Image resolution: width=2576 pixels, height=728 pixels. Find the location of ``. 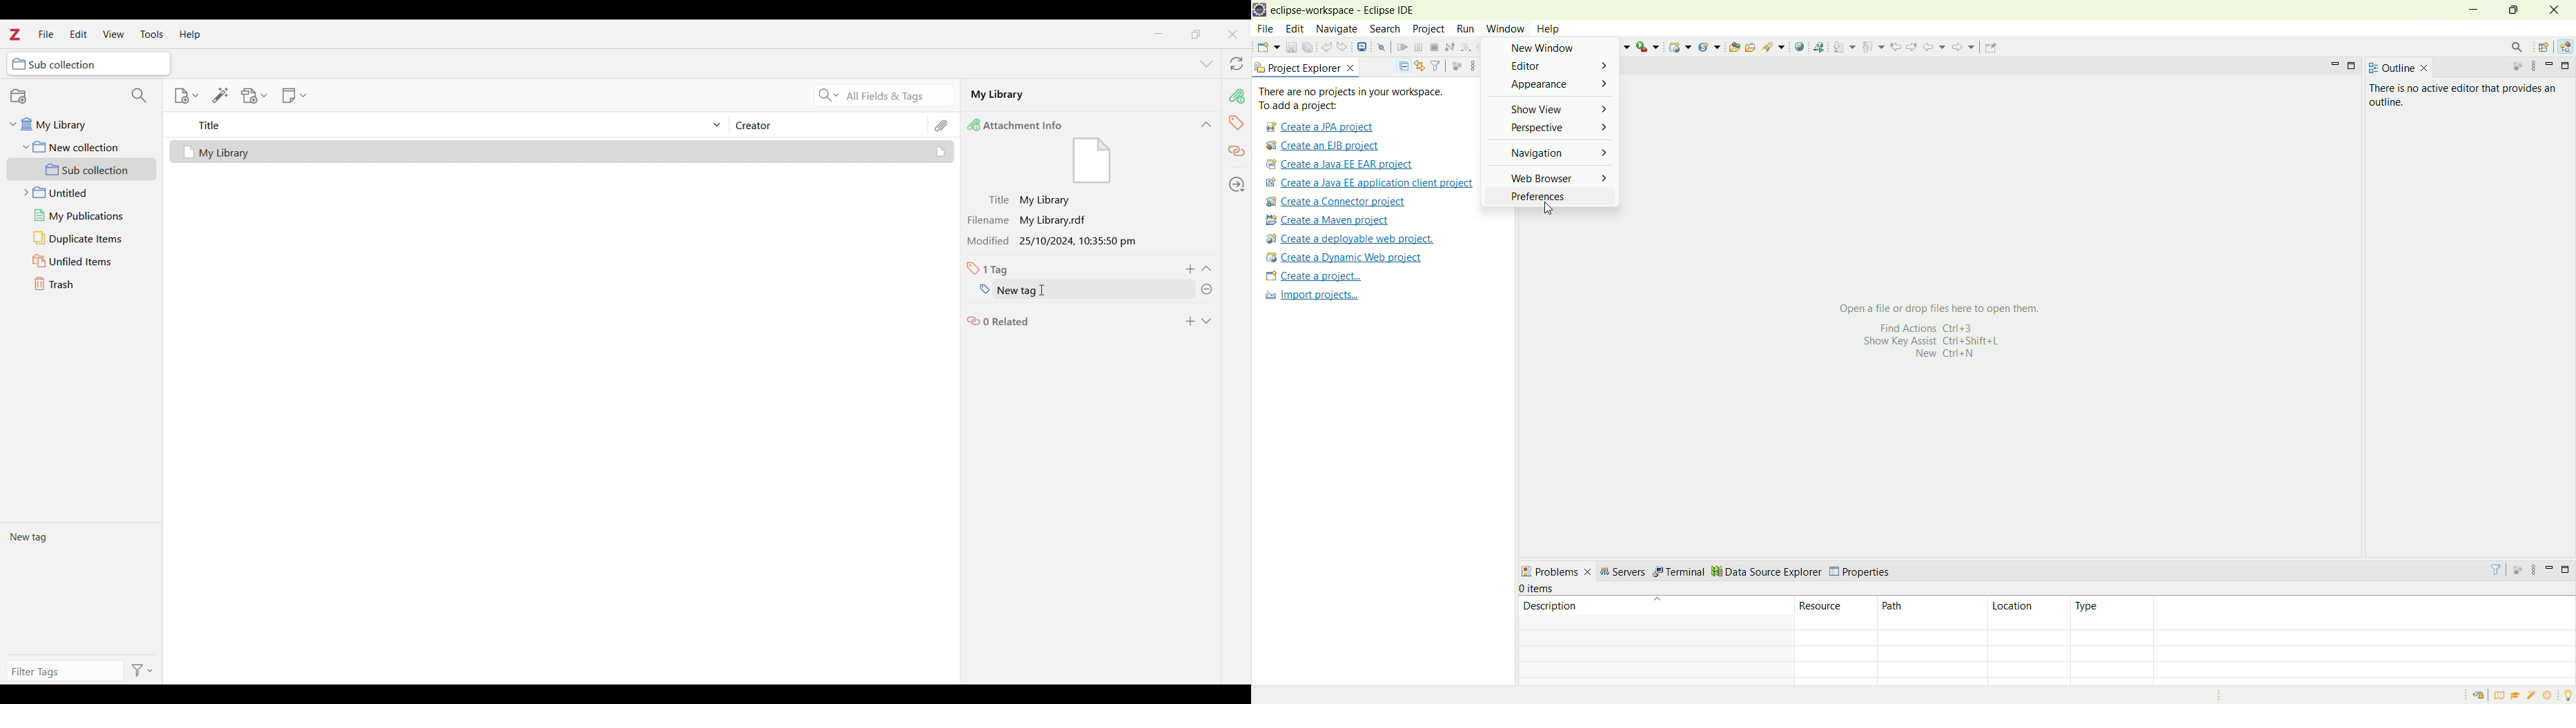

 is located at coordinates (1092, 162).